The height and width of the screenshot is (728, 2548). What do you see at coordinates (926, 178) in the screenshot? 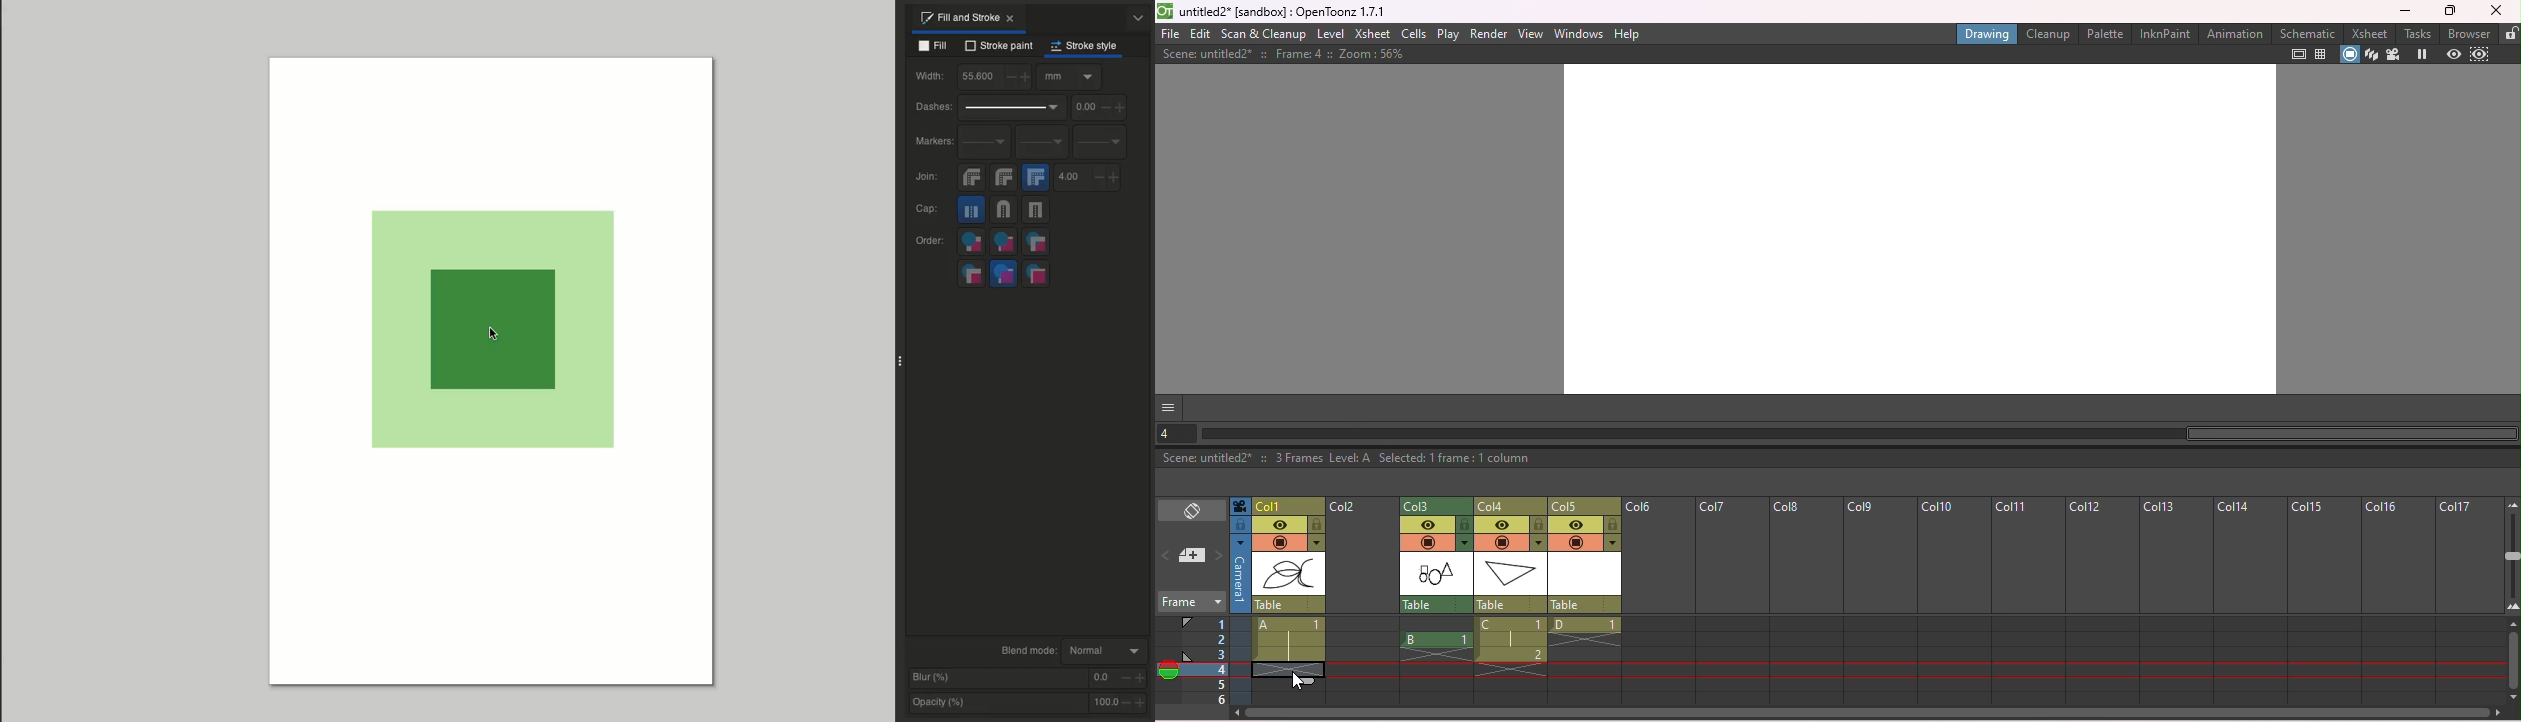
I see `Join` at bounding box center [926, 178].